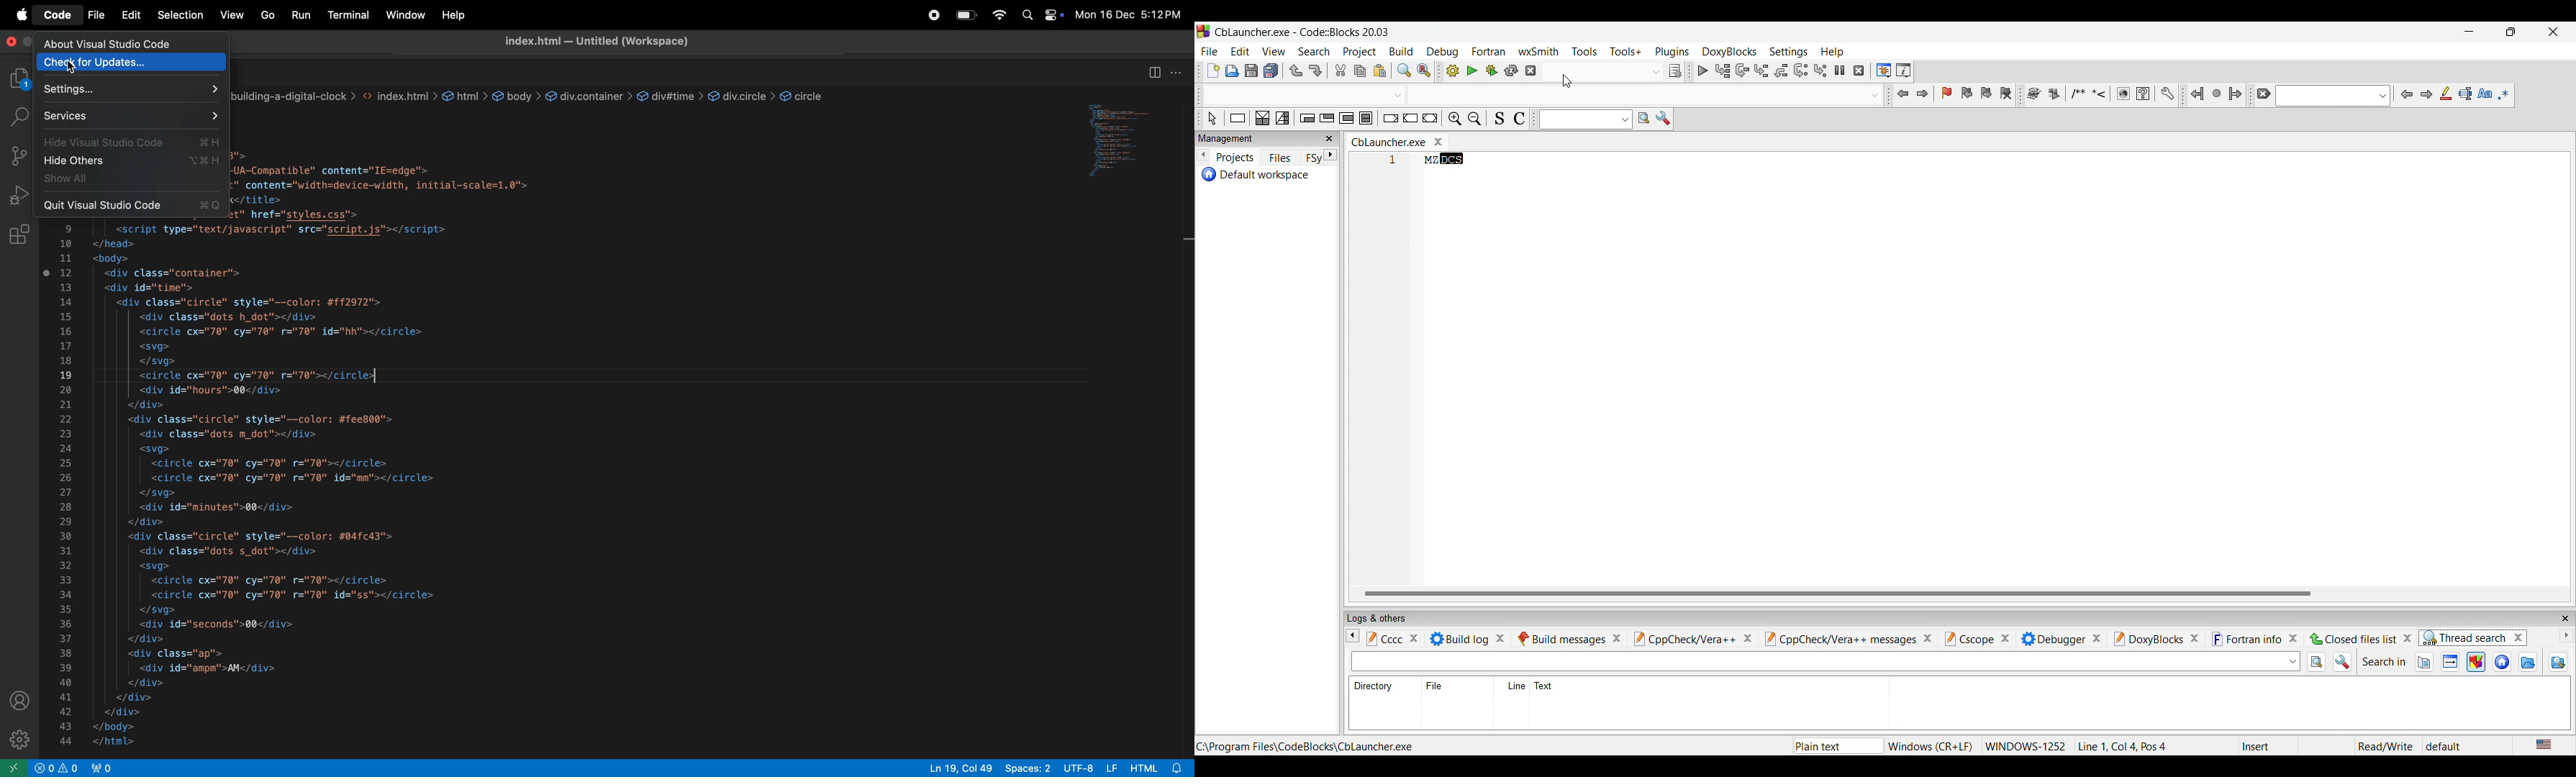 The width and height of the screenshot is (2576, 784). Describe the element at coordinates (233, 15) in the screenshot. I see `view` at that location.